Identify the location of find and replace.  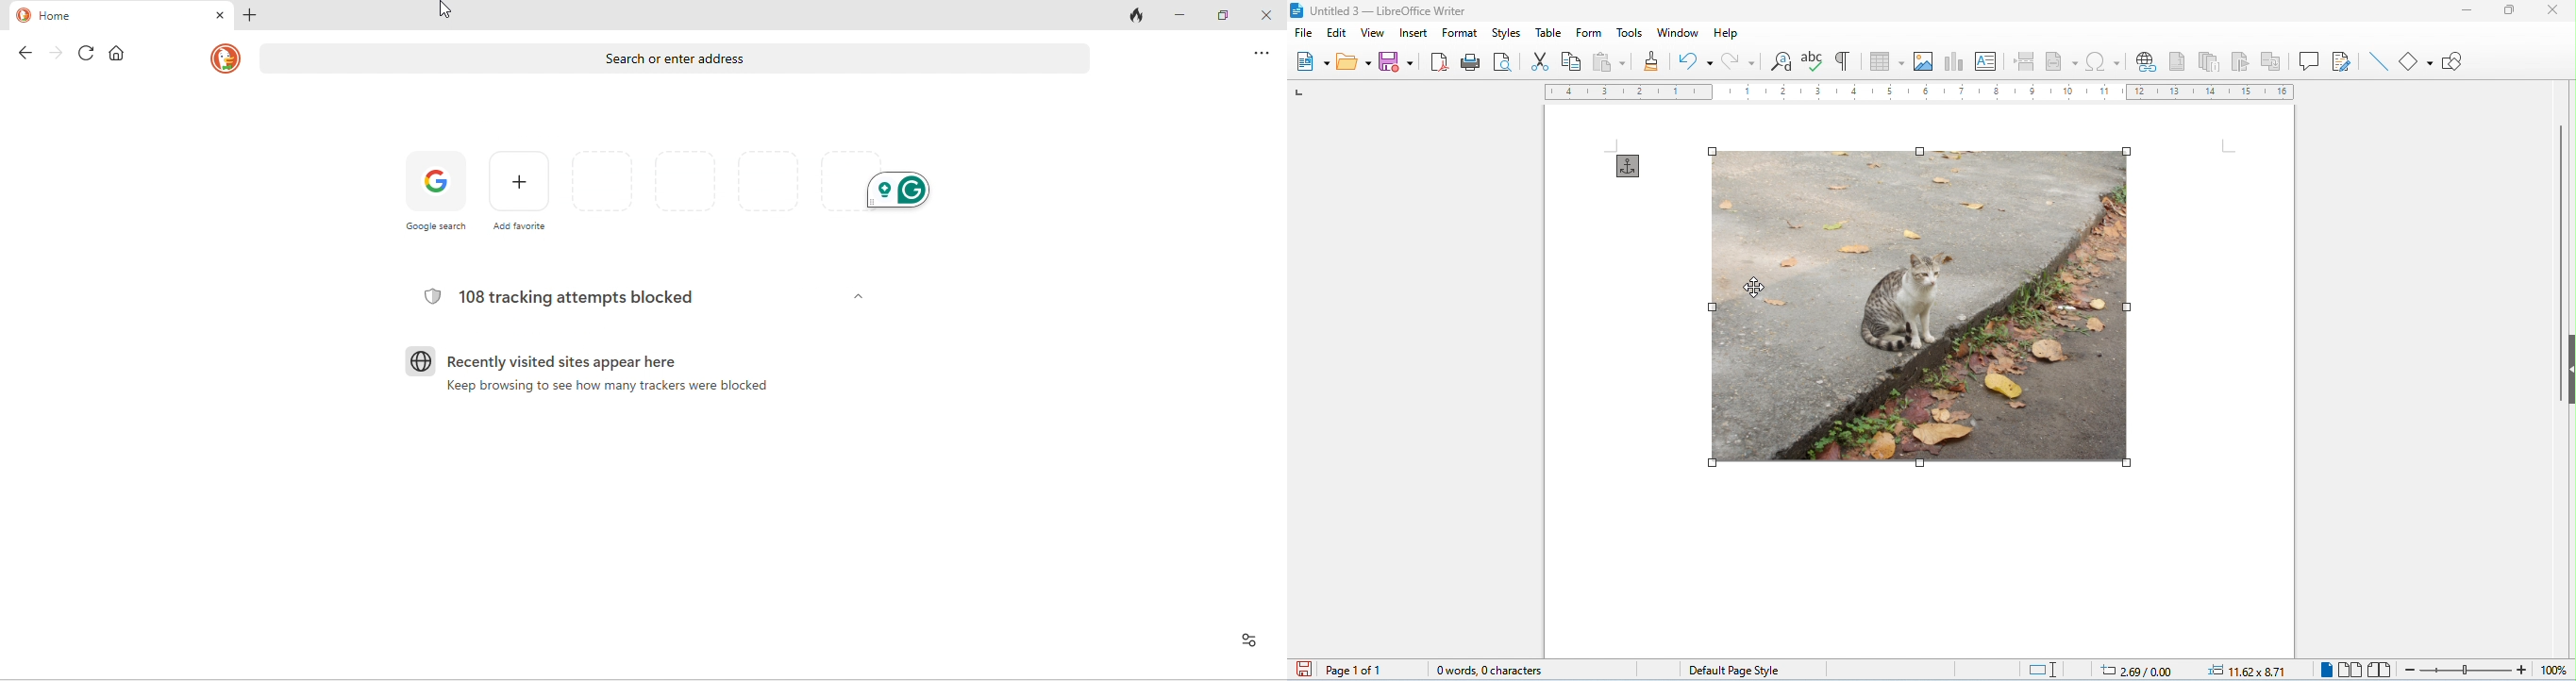
(1781, 63).